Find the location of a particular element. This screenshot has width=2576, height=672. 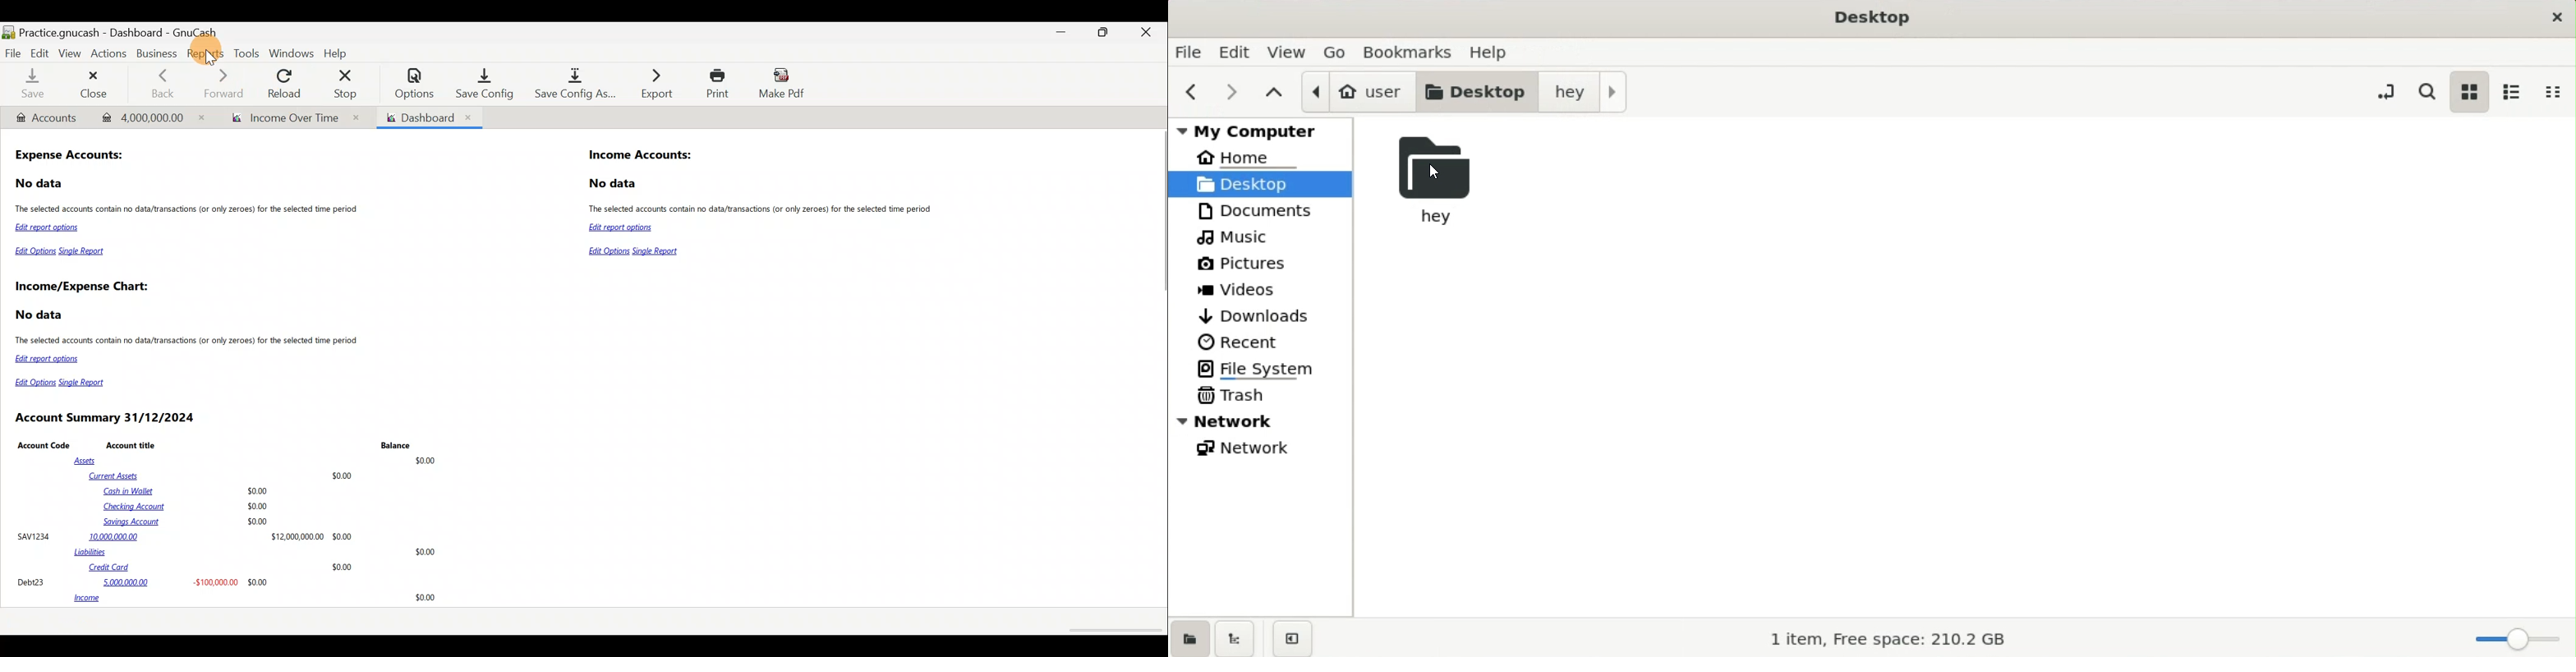

Help is located at coordinates (338, 52).